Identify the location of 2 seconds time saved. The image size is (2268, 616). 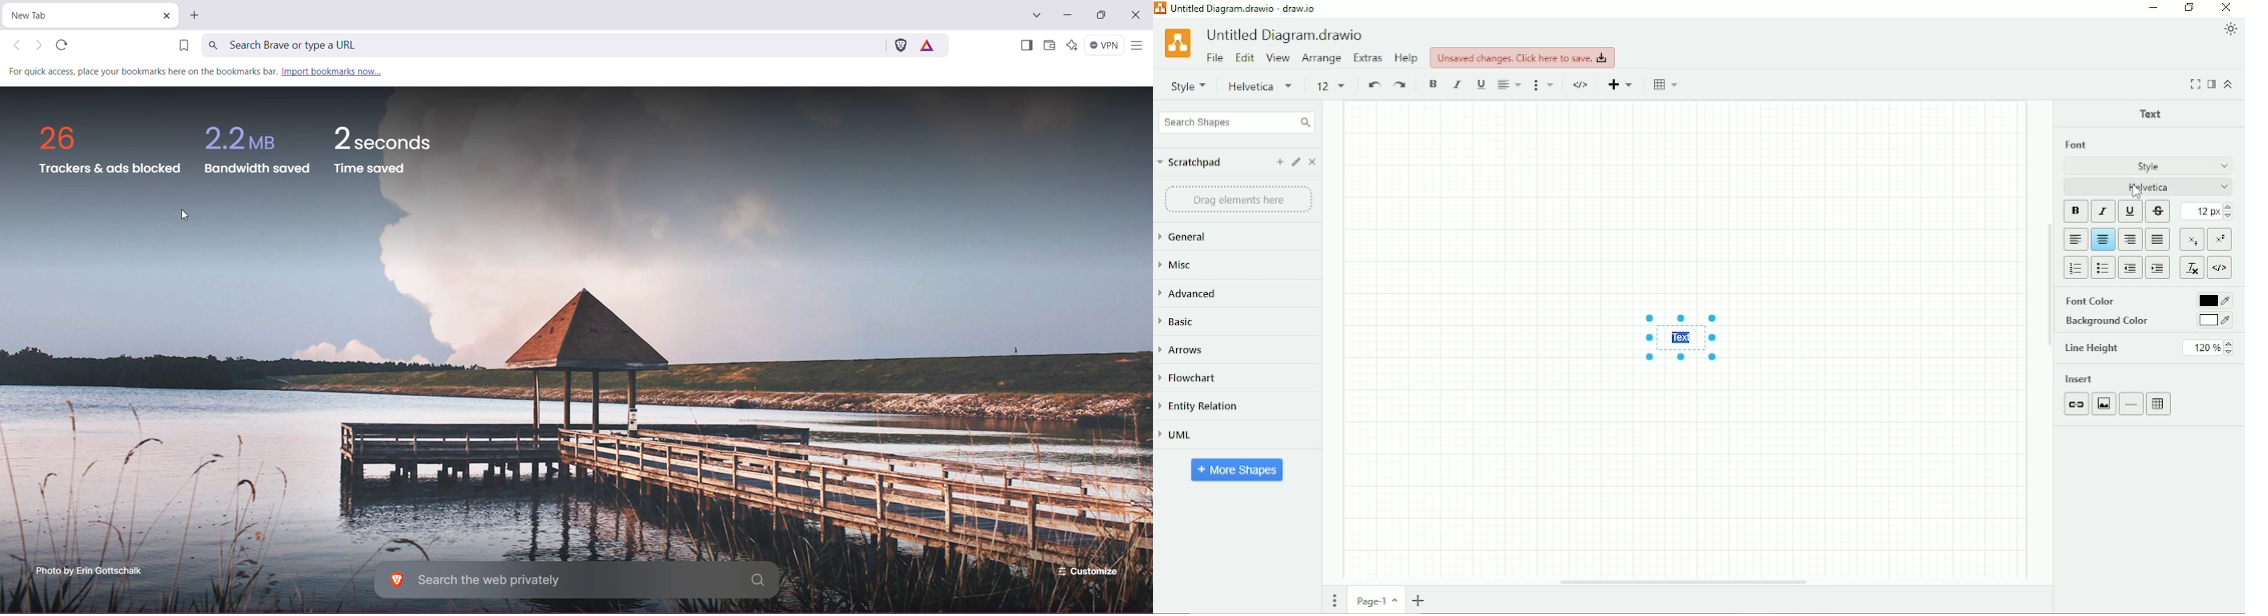
(386, 151).